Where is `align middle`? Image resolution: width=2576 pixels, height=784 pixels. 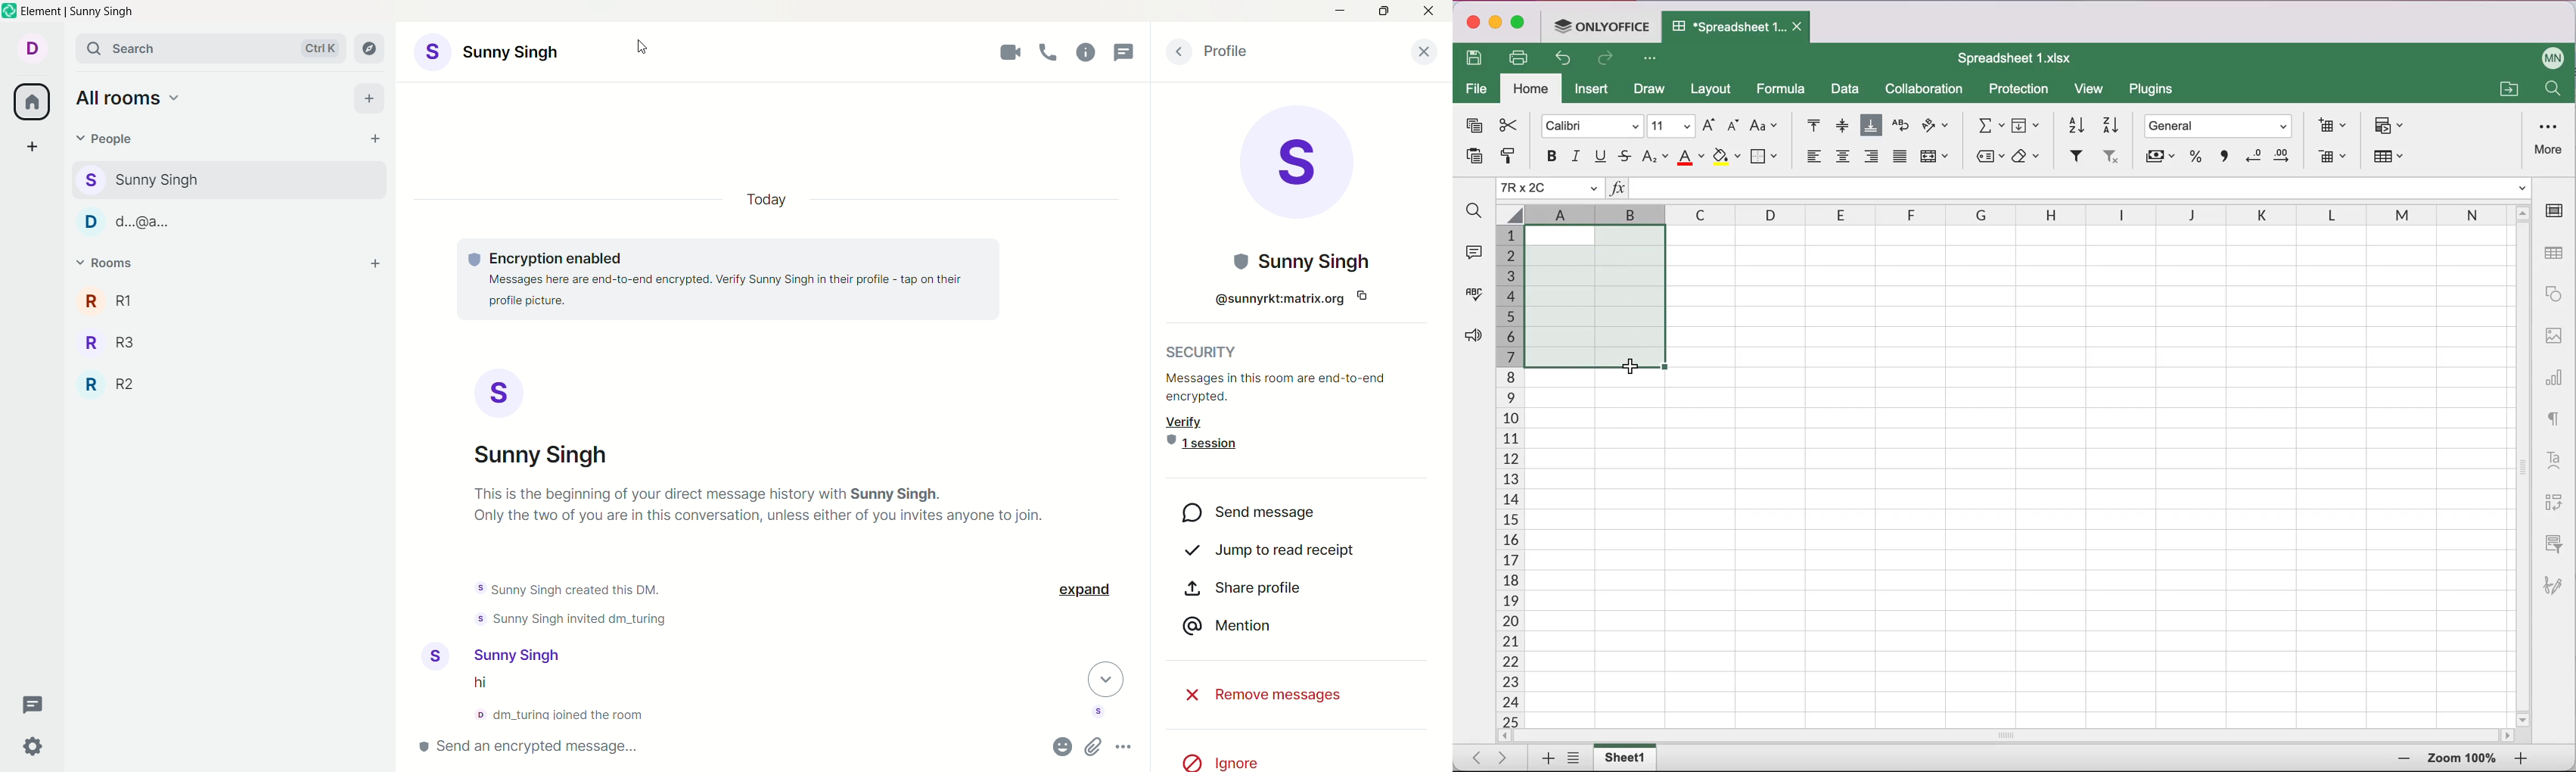 align middle is located at coordinates (1840, 125).